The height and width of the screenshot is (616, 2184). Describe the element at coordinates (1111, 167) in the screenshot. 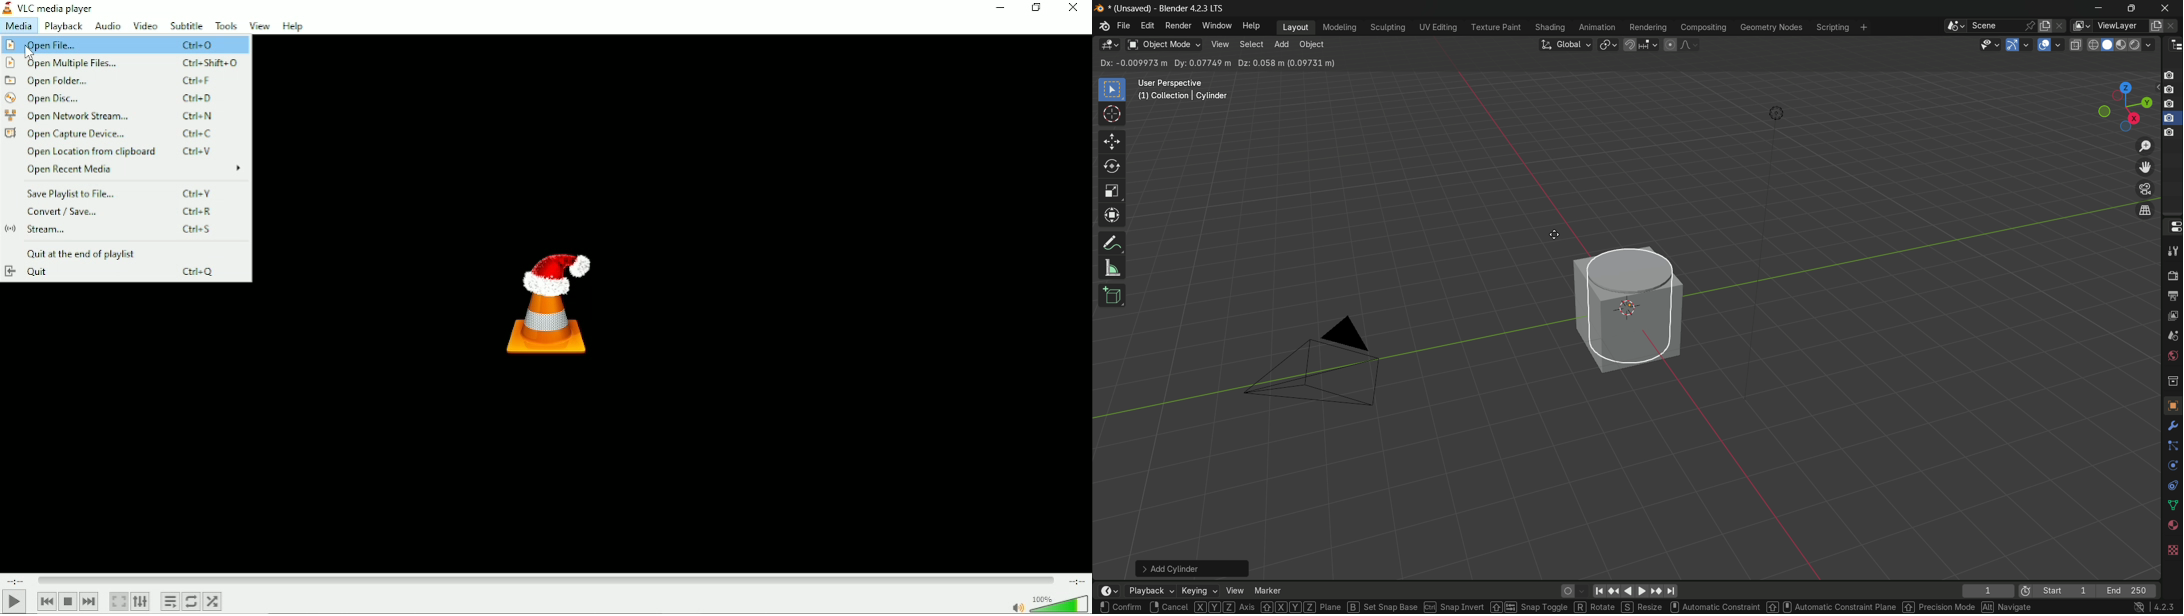

I see `rotate` at that location.